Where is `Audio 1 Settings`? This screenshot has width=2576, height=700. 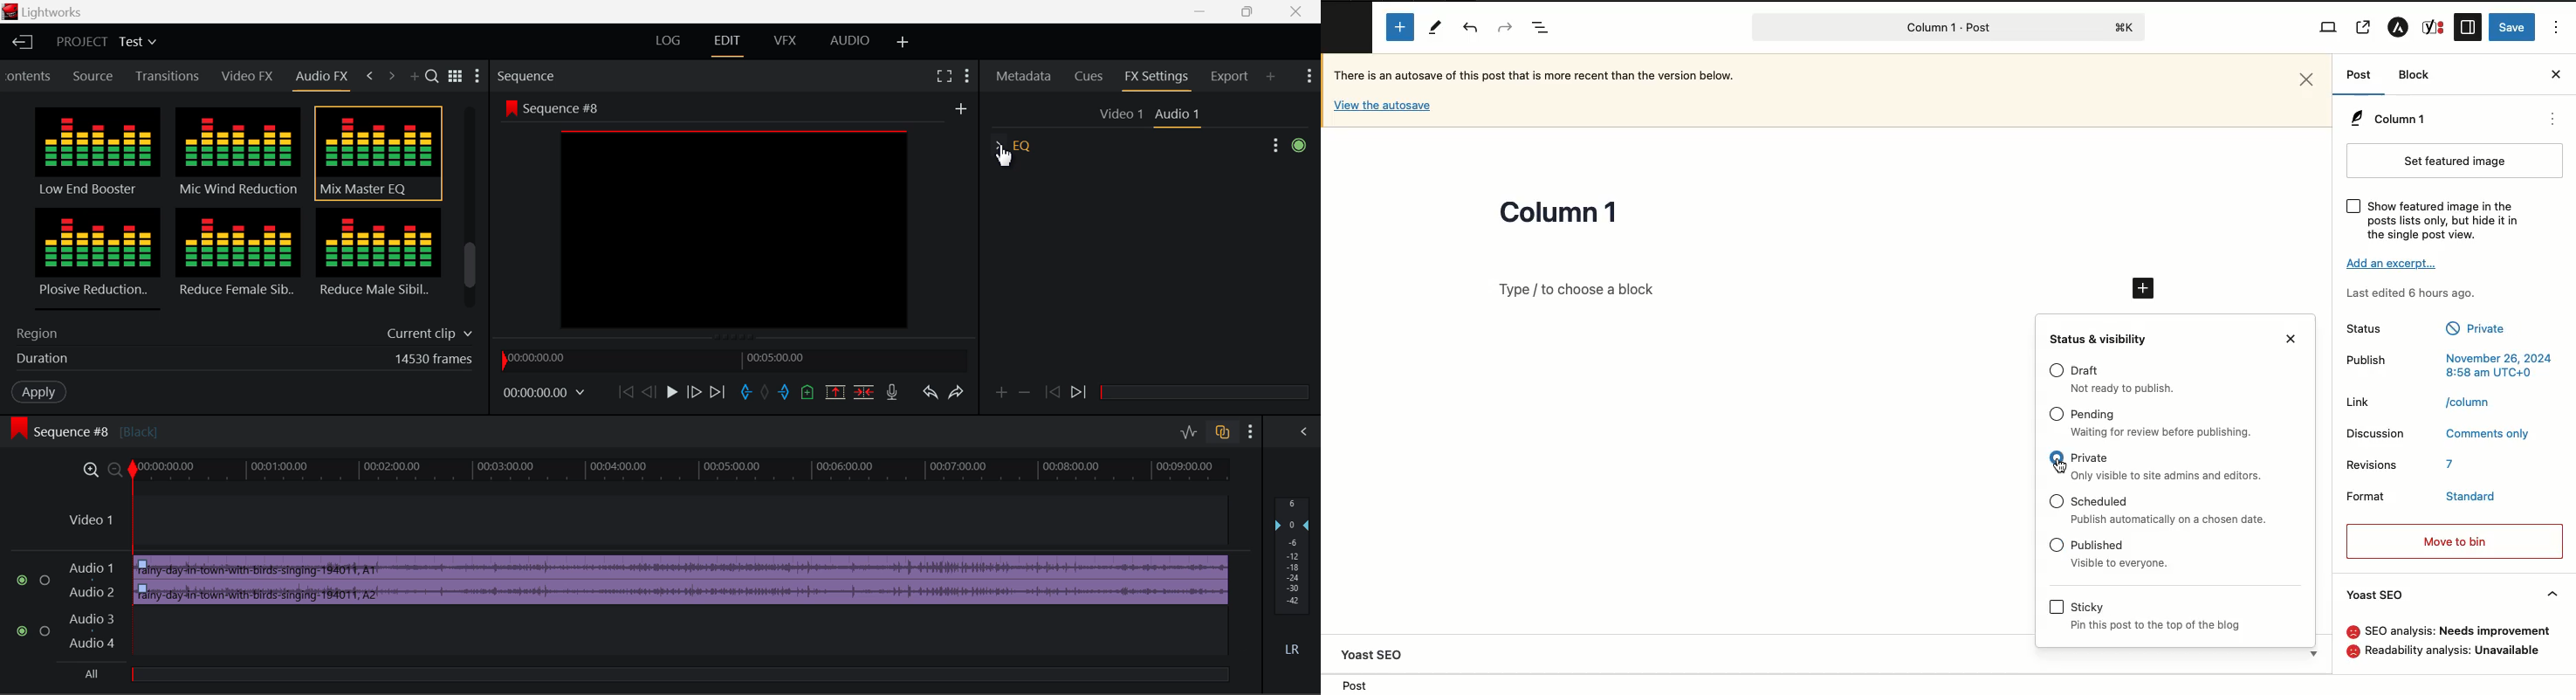
Audio 1 Settings is located at coordinates (1179, 115).